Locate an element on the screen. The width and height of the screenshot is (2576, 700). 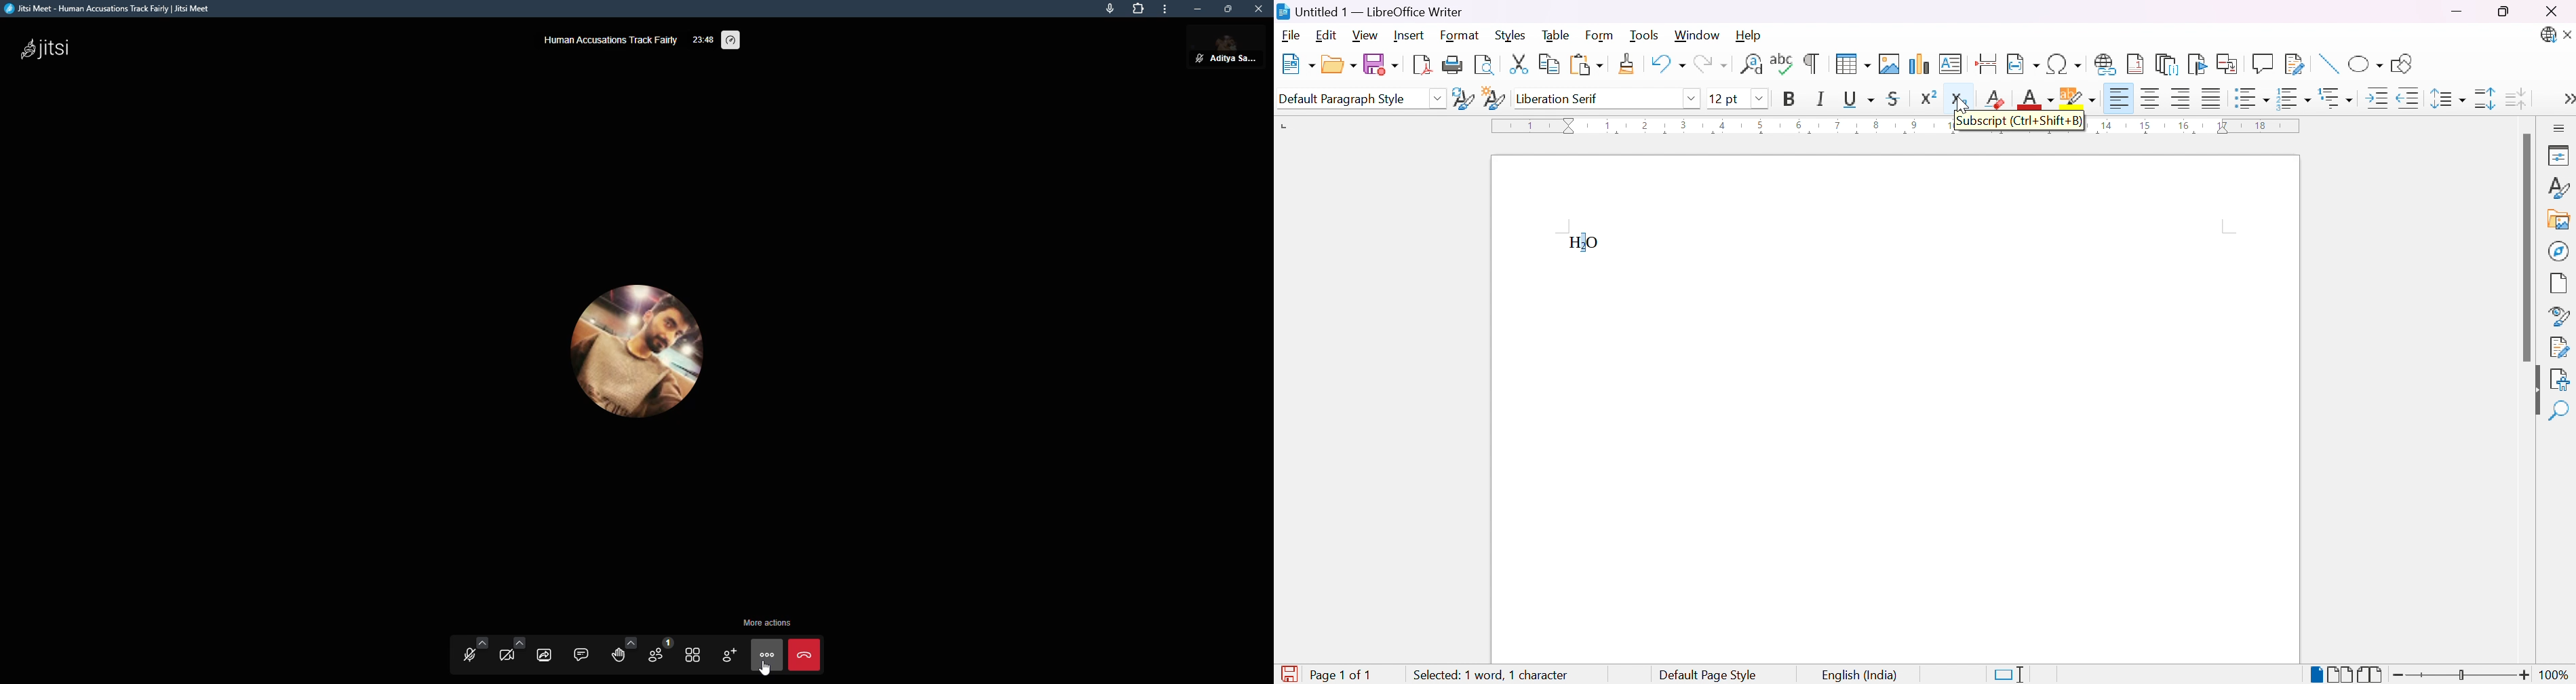
Insert line is located at coordinates (2327, 65).